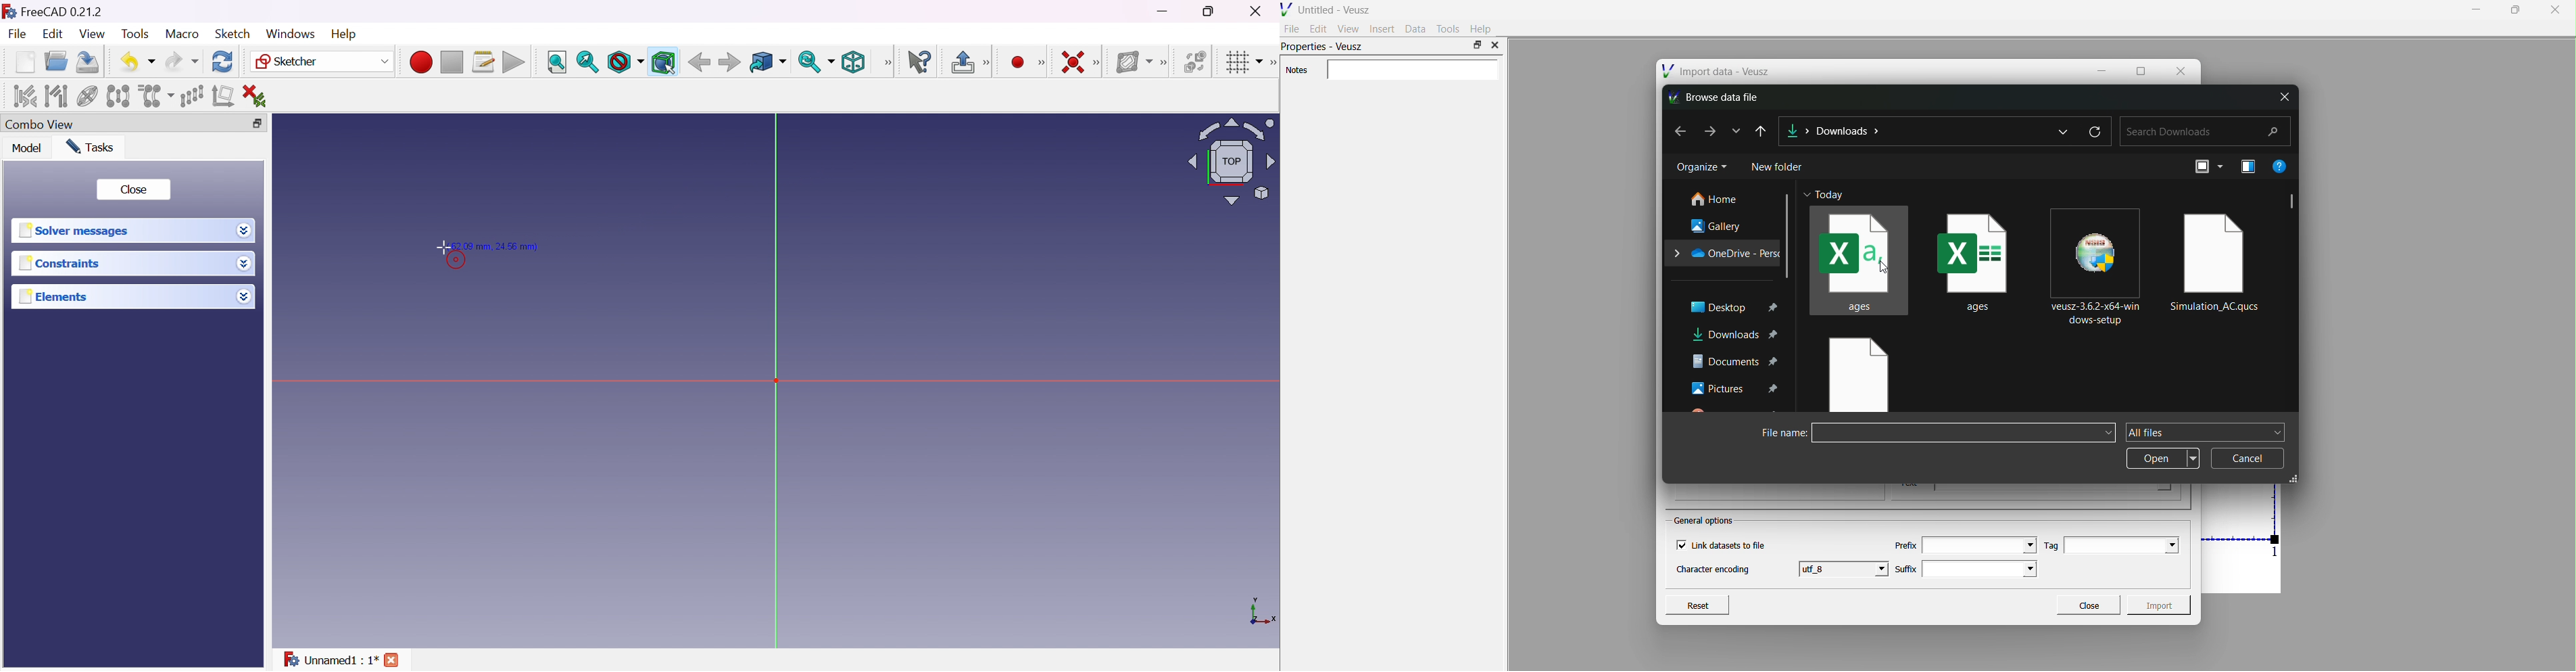  What do you see at coordinates (1778, 166) in the screenshot?
I see `New folder` at bounding box center [1778, 166].